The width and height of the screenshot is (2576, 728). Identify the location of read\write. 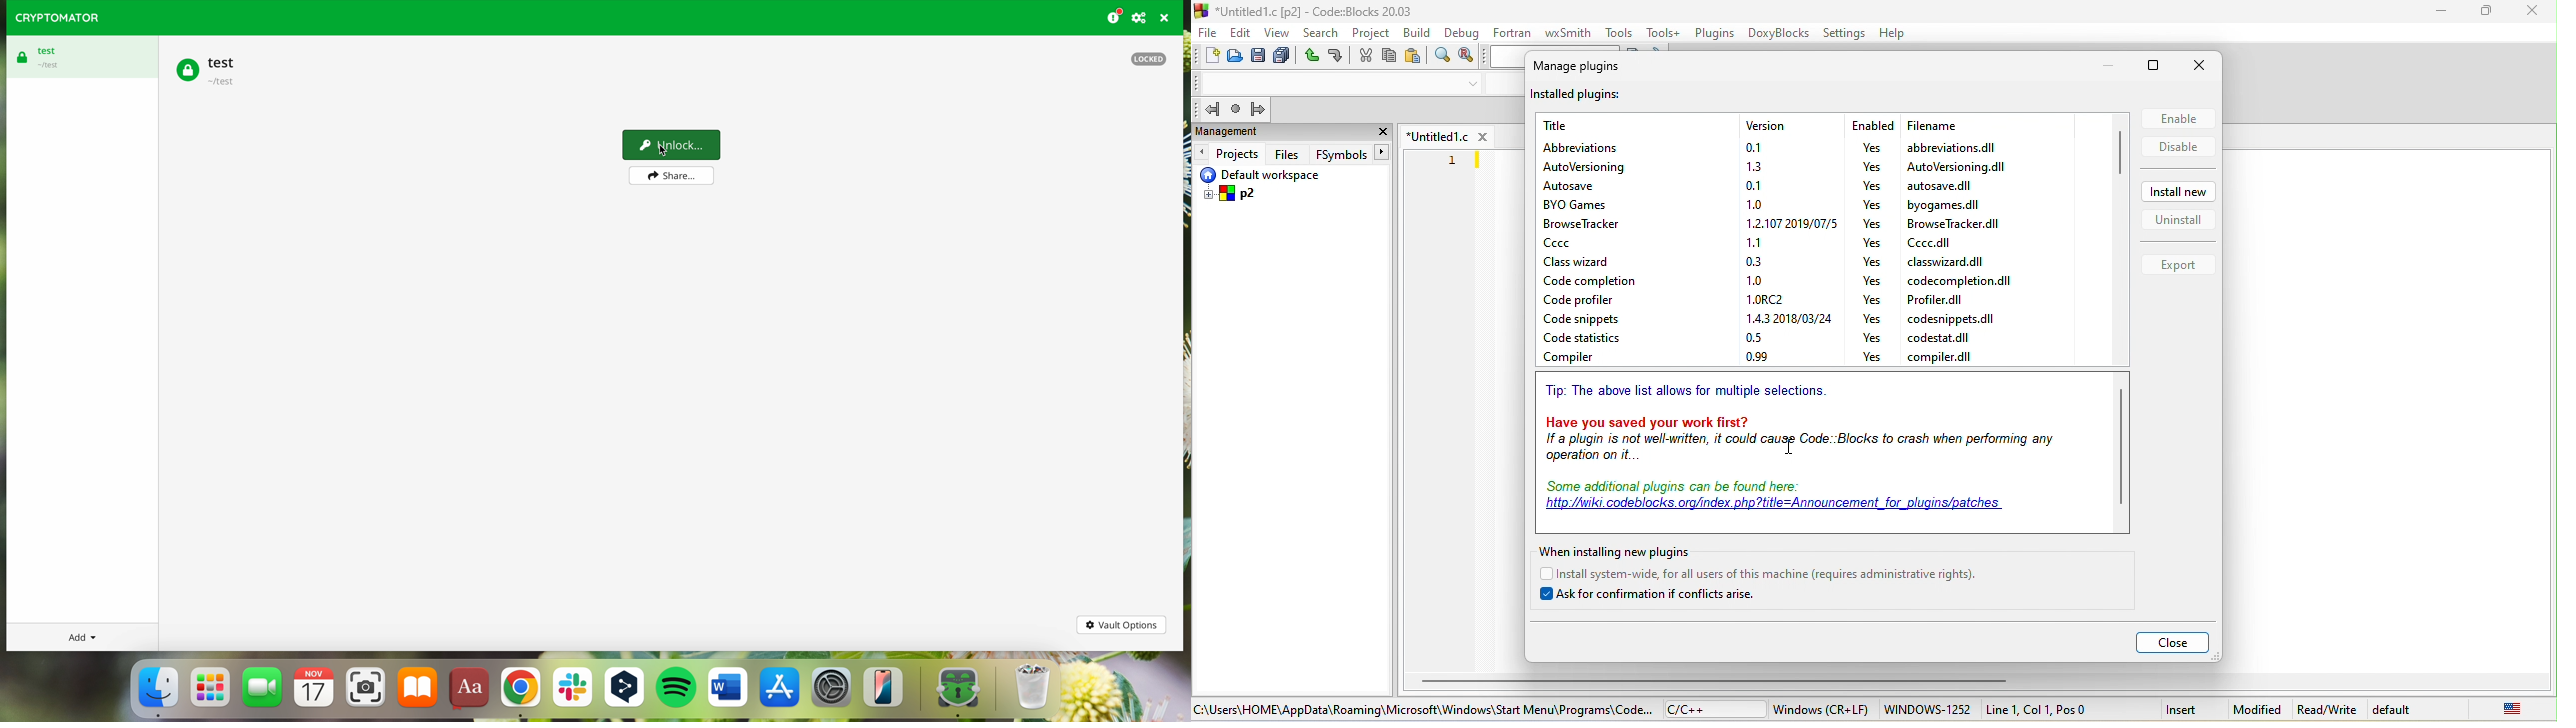
(2329, 710).